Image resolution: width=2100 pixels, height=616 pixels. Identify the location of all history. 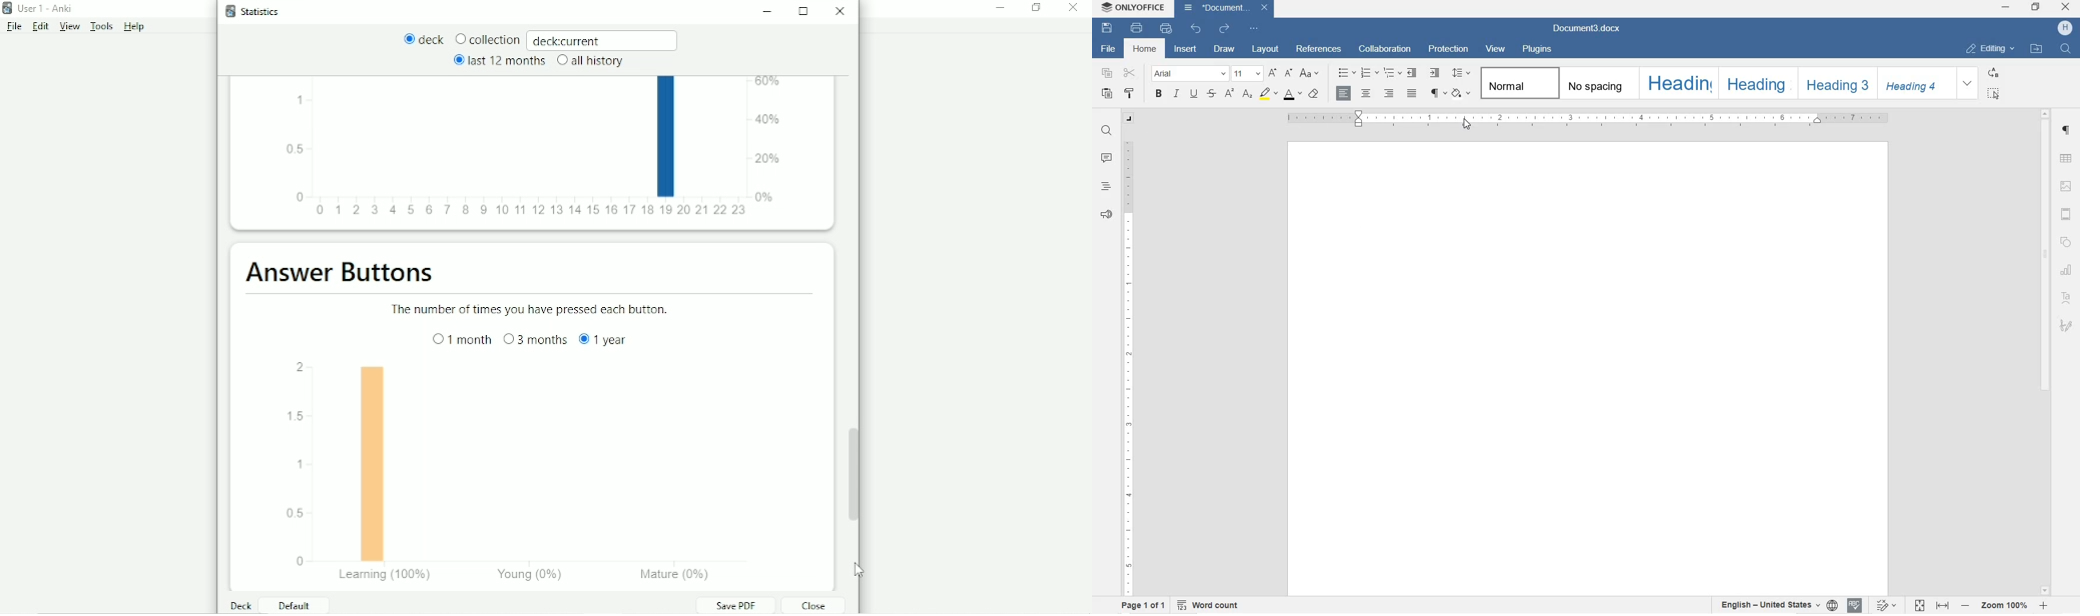
(589, 61).